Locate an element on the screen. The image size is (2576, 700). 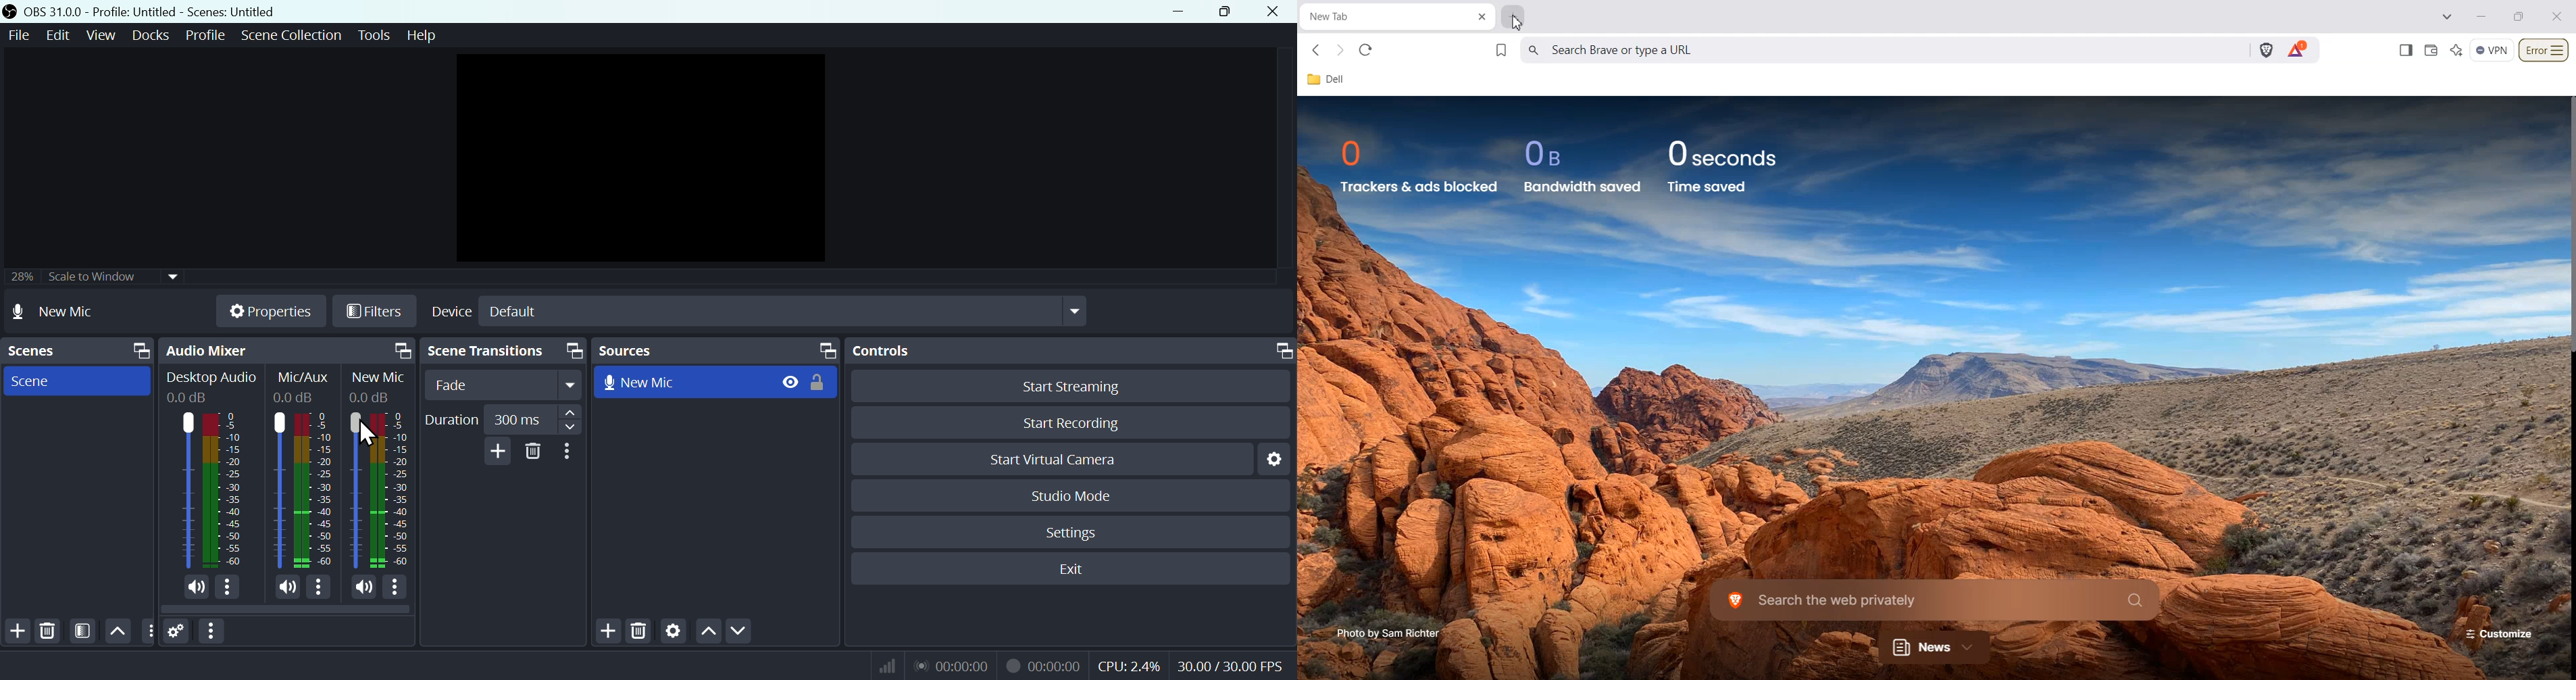
 is located at coordinates (148, 631).